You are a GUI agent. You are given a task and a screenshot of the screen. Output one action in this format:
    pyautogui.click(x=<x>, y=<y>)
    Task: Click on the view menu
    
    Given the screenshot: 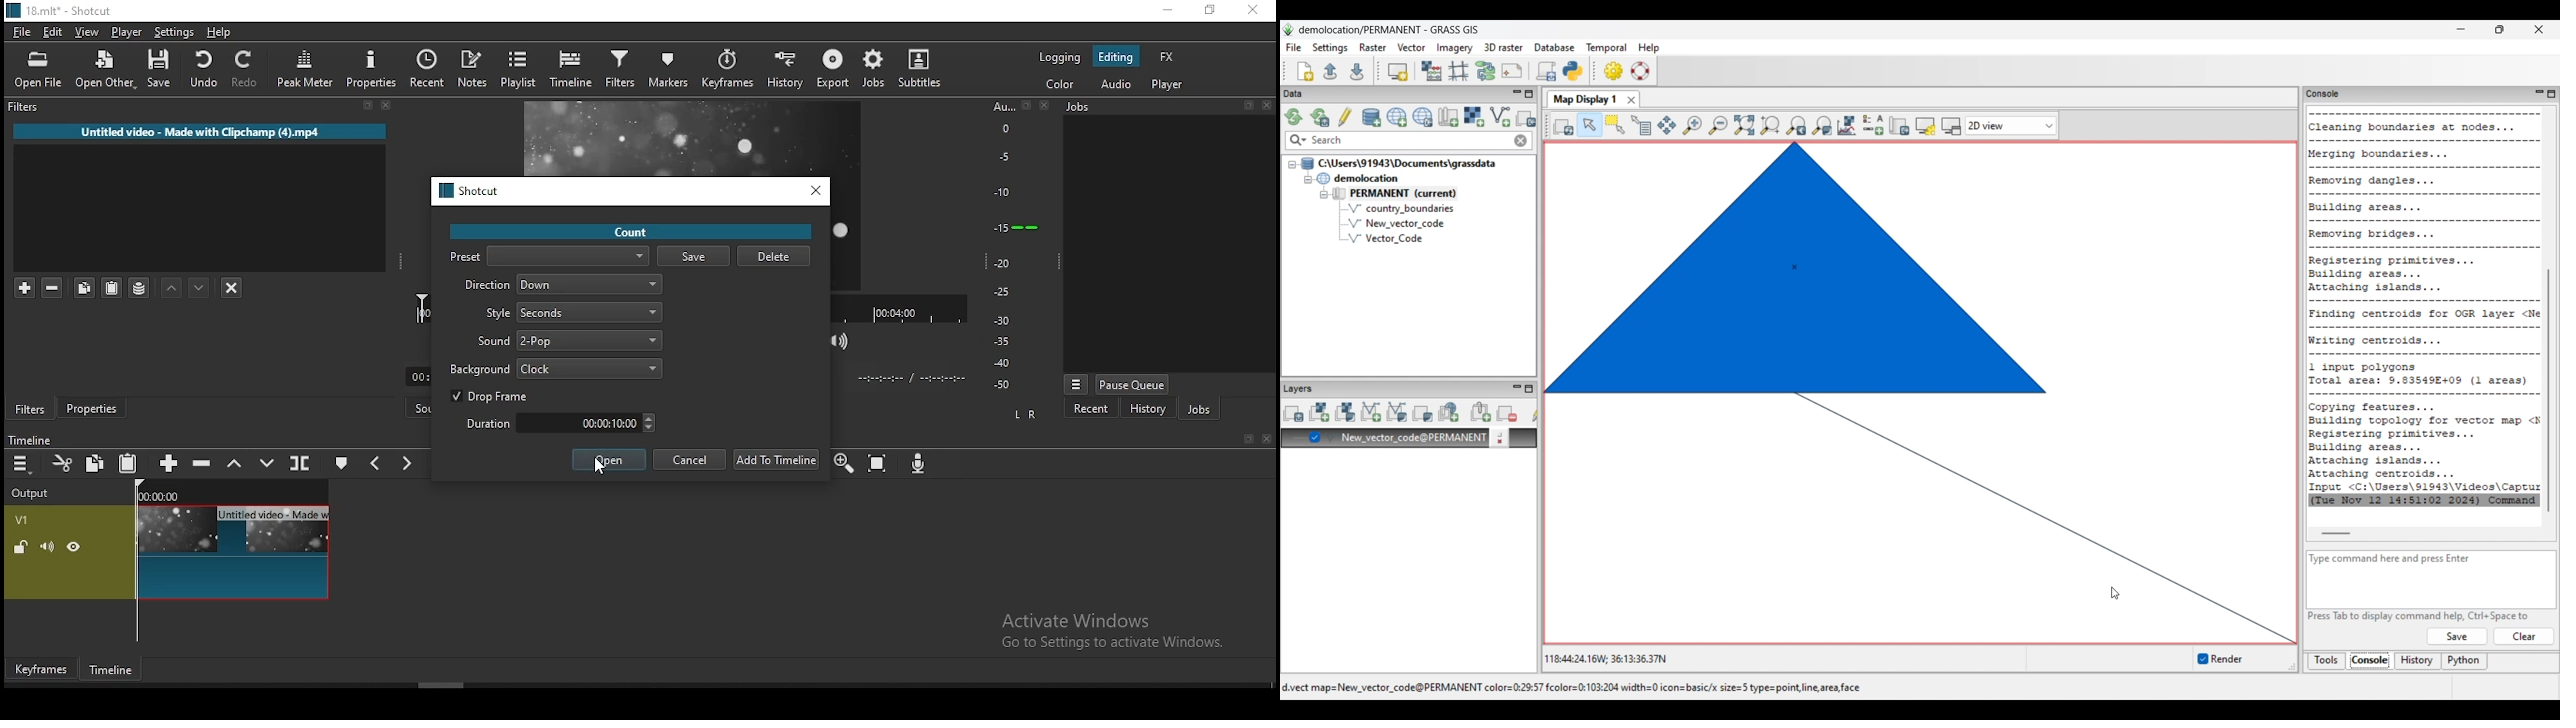 What is the action you would take?
    pyautogui.click(x=1075, y=381)
    